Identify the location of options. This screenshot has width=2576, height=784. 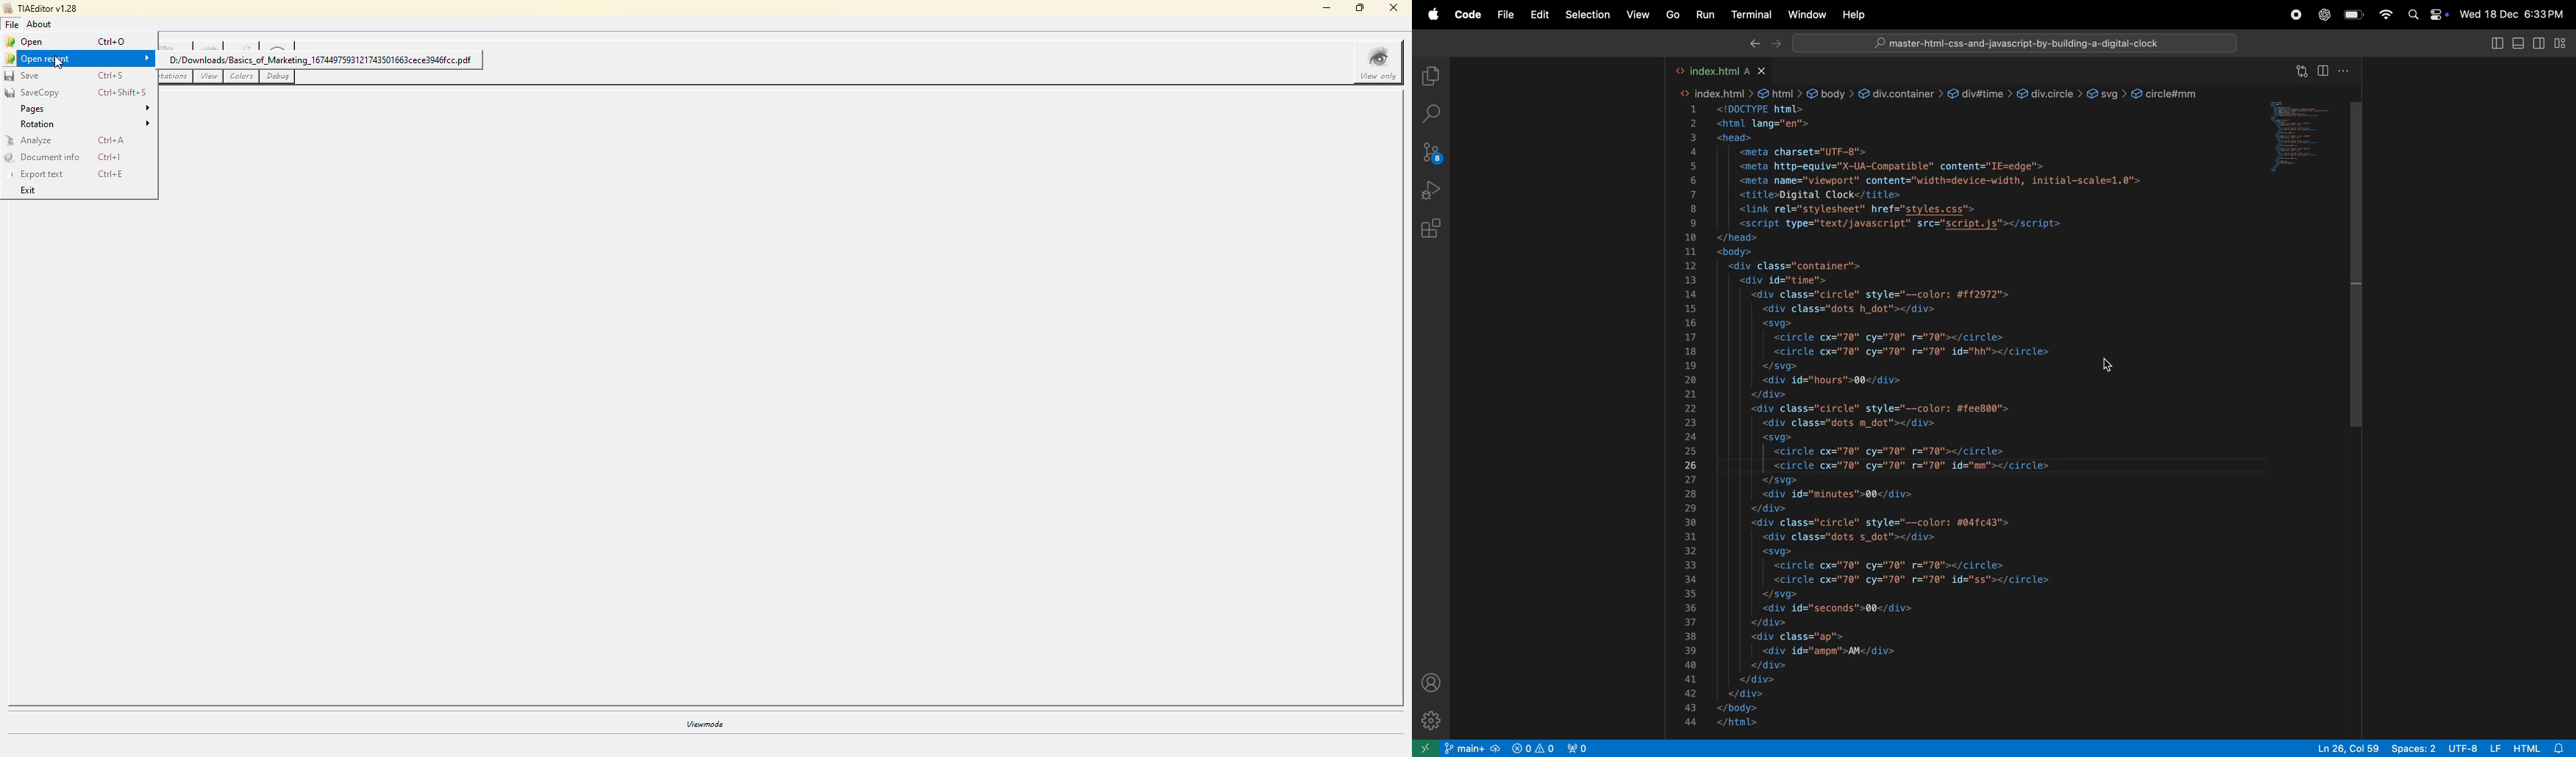
(2345, 70).